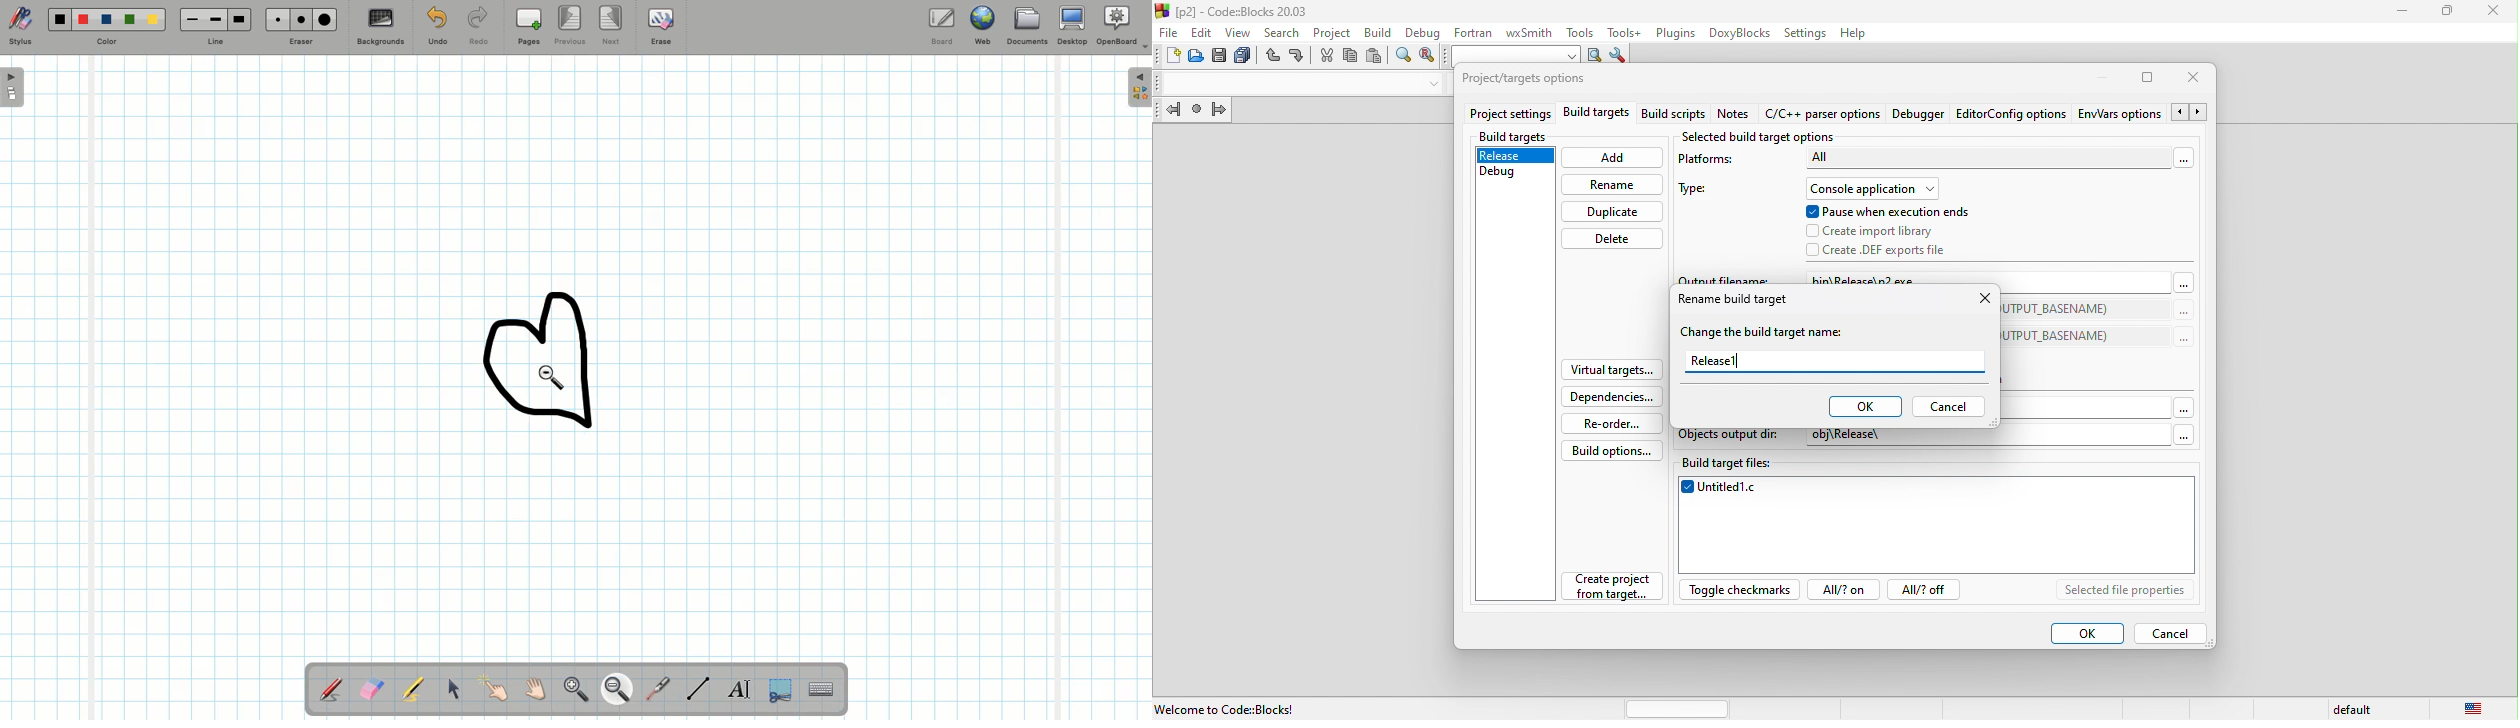 The width and height of the screenshot is (2520, 728). What do you see at coordinates (1610, 370) in the screenshot?
I see `virtual targets` at bounding box center [1610, 370].